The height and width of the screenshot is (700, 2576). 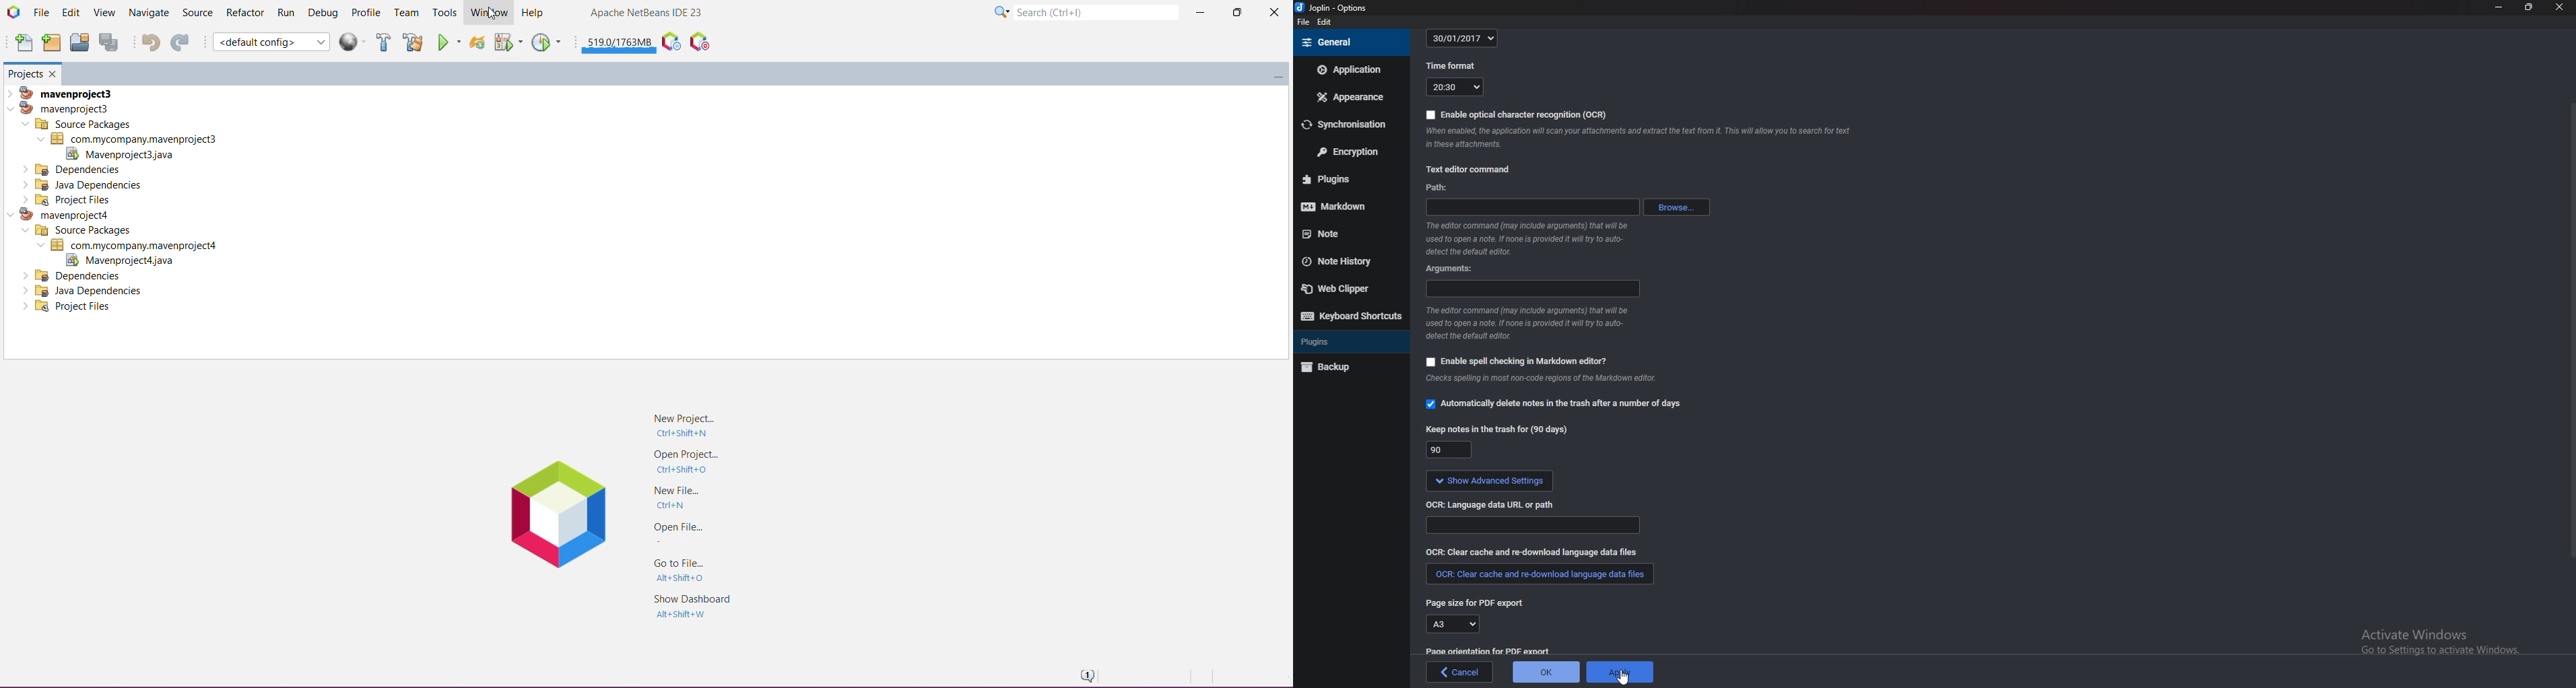 What do you see at coordinates (1515, 116) in the screenshot?
I see `Enable O C R` at bounding box center [1515, 116].